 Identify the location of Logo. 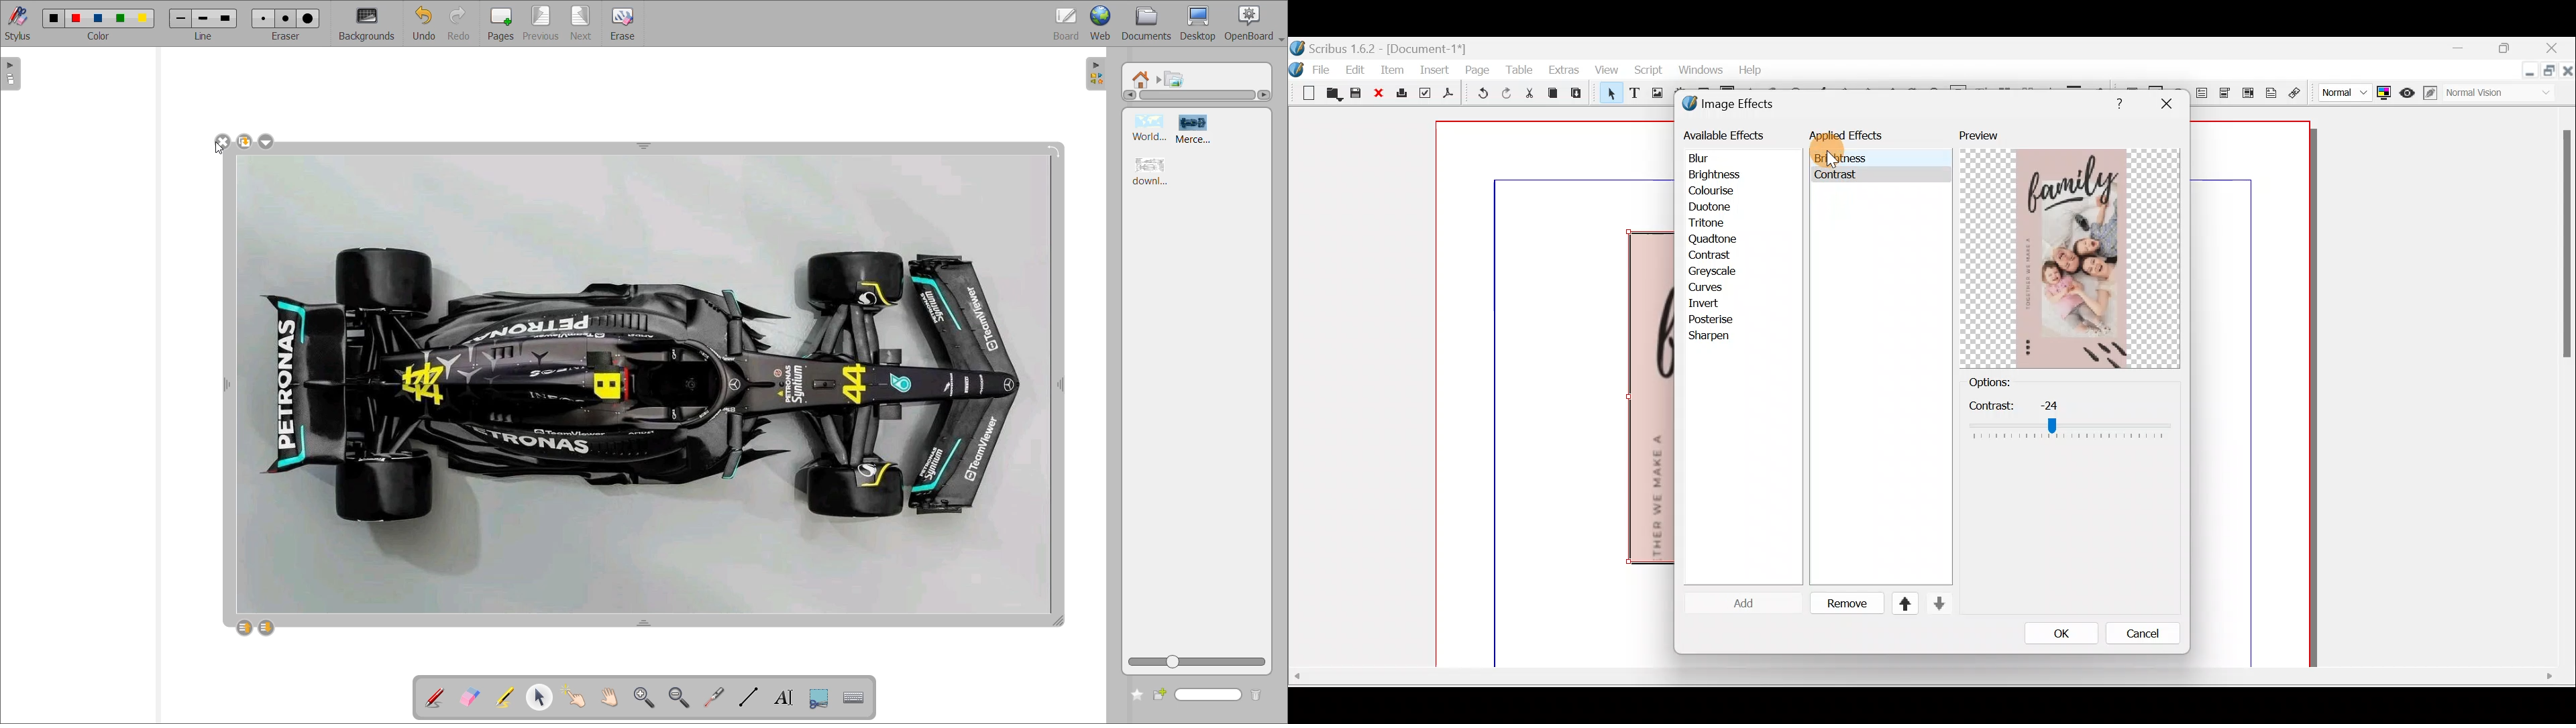
(1296, 68).